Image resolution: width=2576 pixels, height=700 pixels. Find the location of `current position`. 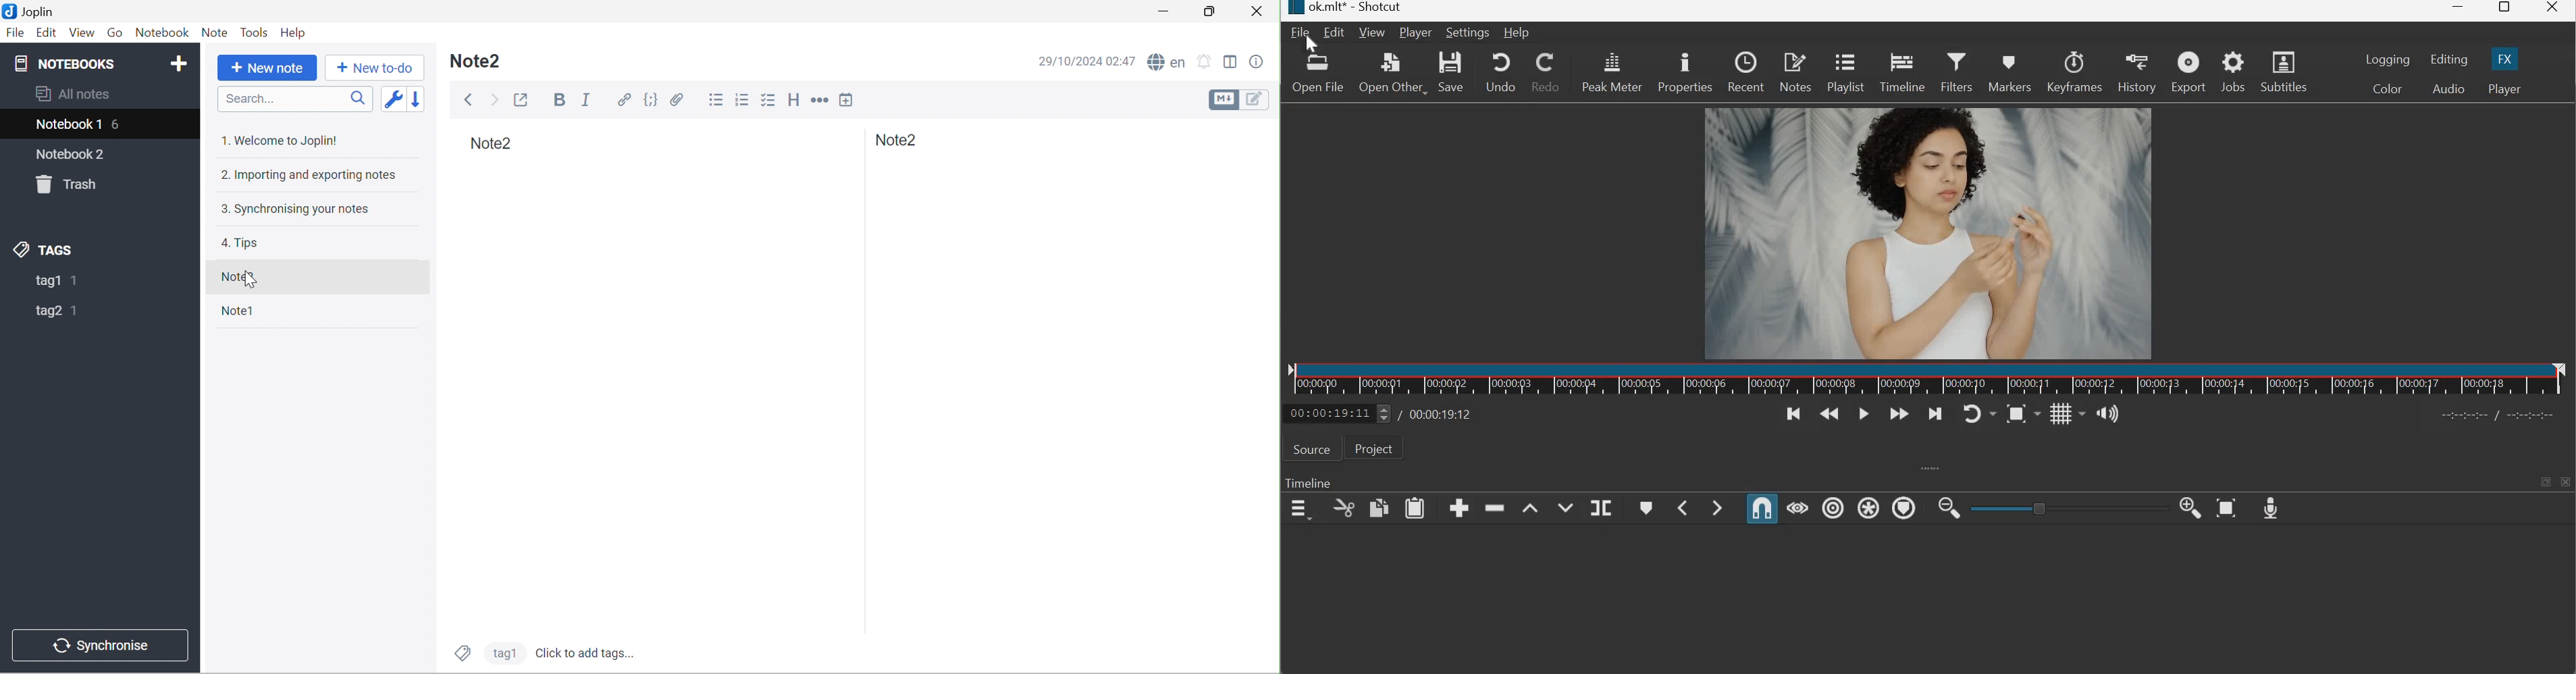

current position is located at coordinates (1339, 412).